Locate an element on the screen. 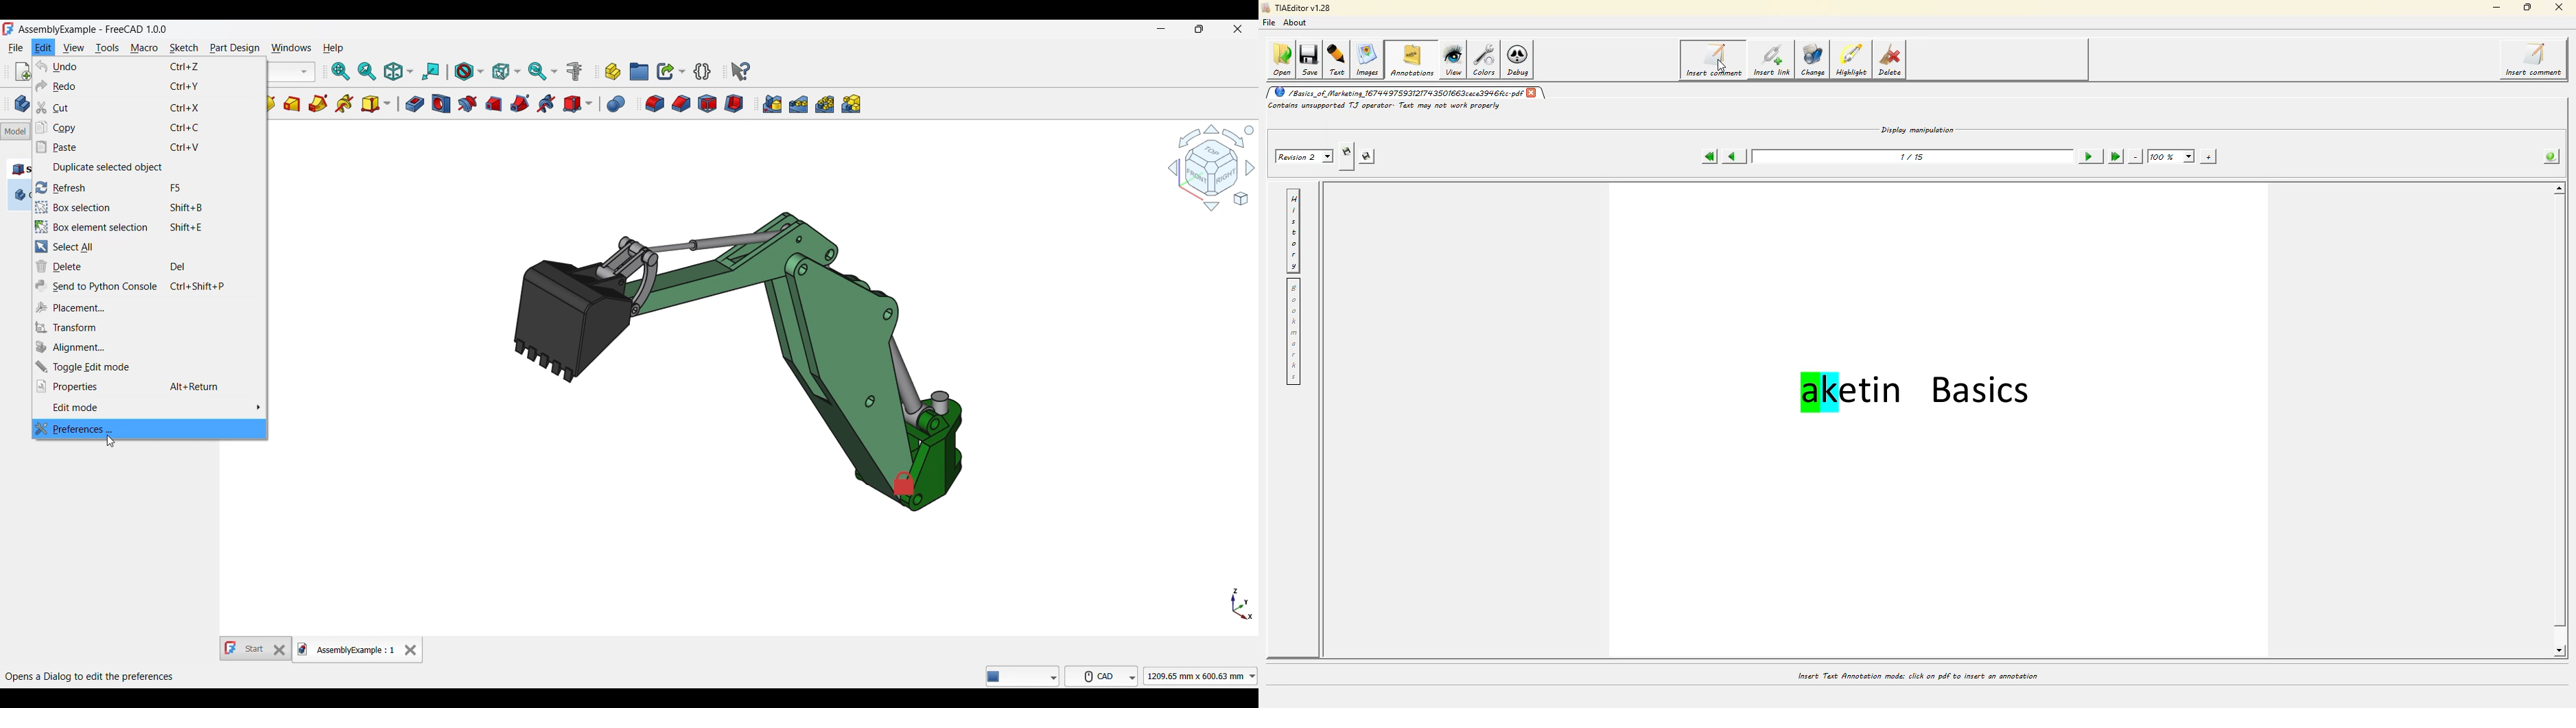 The image size is (2576, 728). Copy is located at coordinates (150, 128).